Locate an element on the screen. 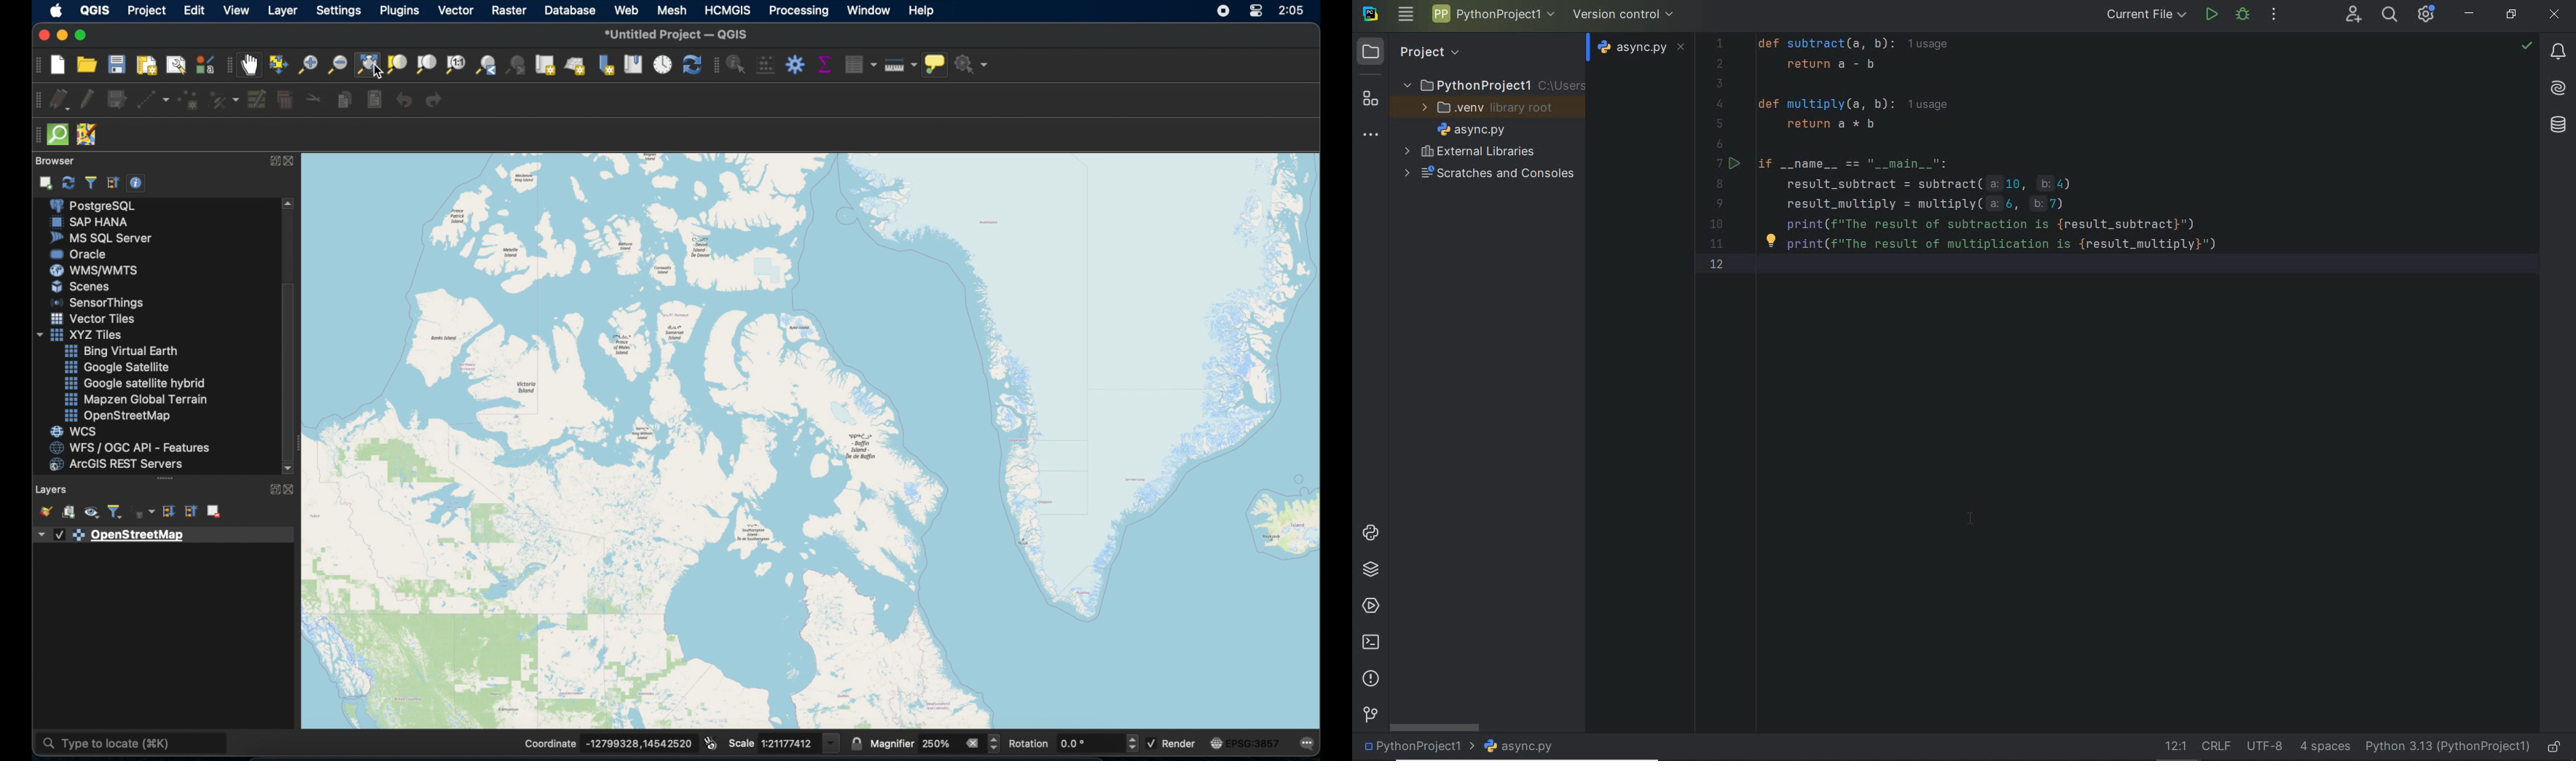 The image size is (2576, 784). copy features is located at coordinates (340, 100).